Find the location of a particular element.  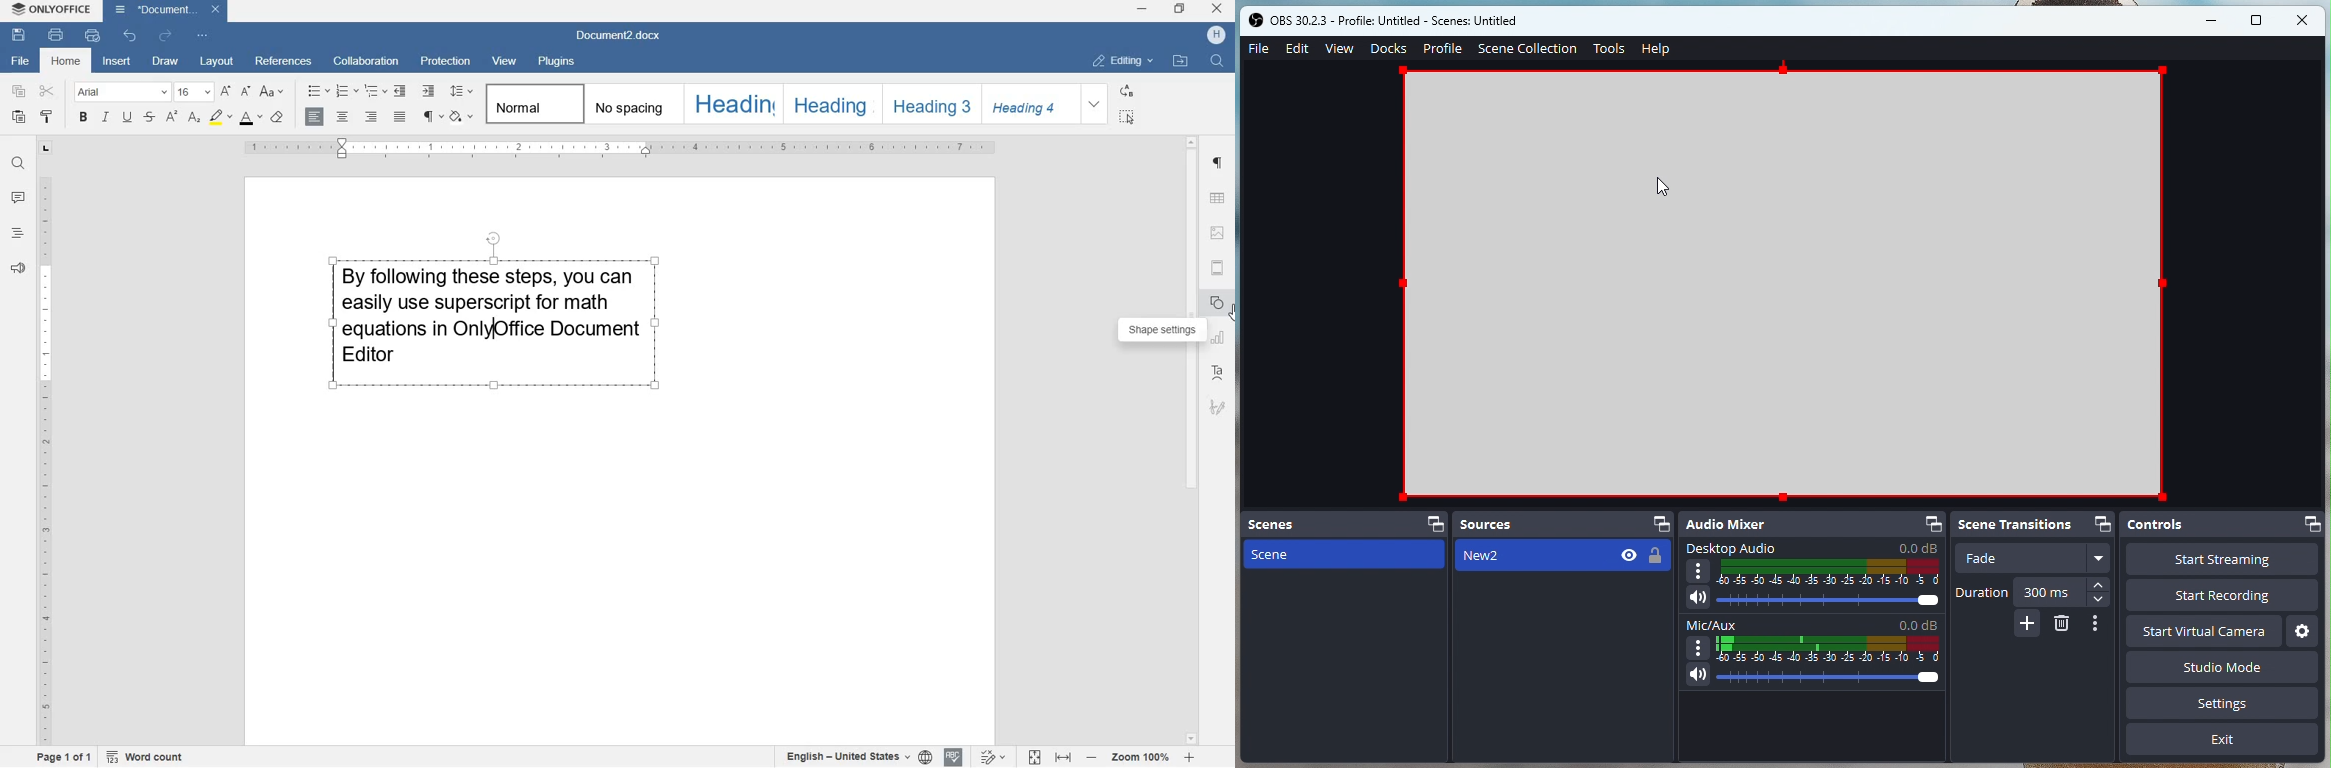

Settings is located at coordinates (2301, 630).